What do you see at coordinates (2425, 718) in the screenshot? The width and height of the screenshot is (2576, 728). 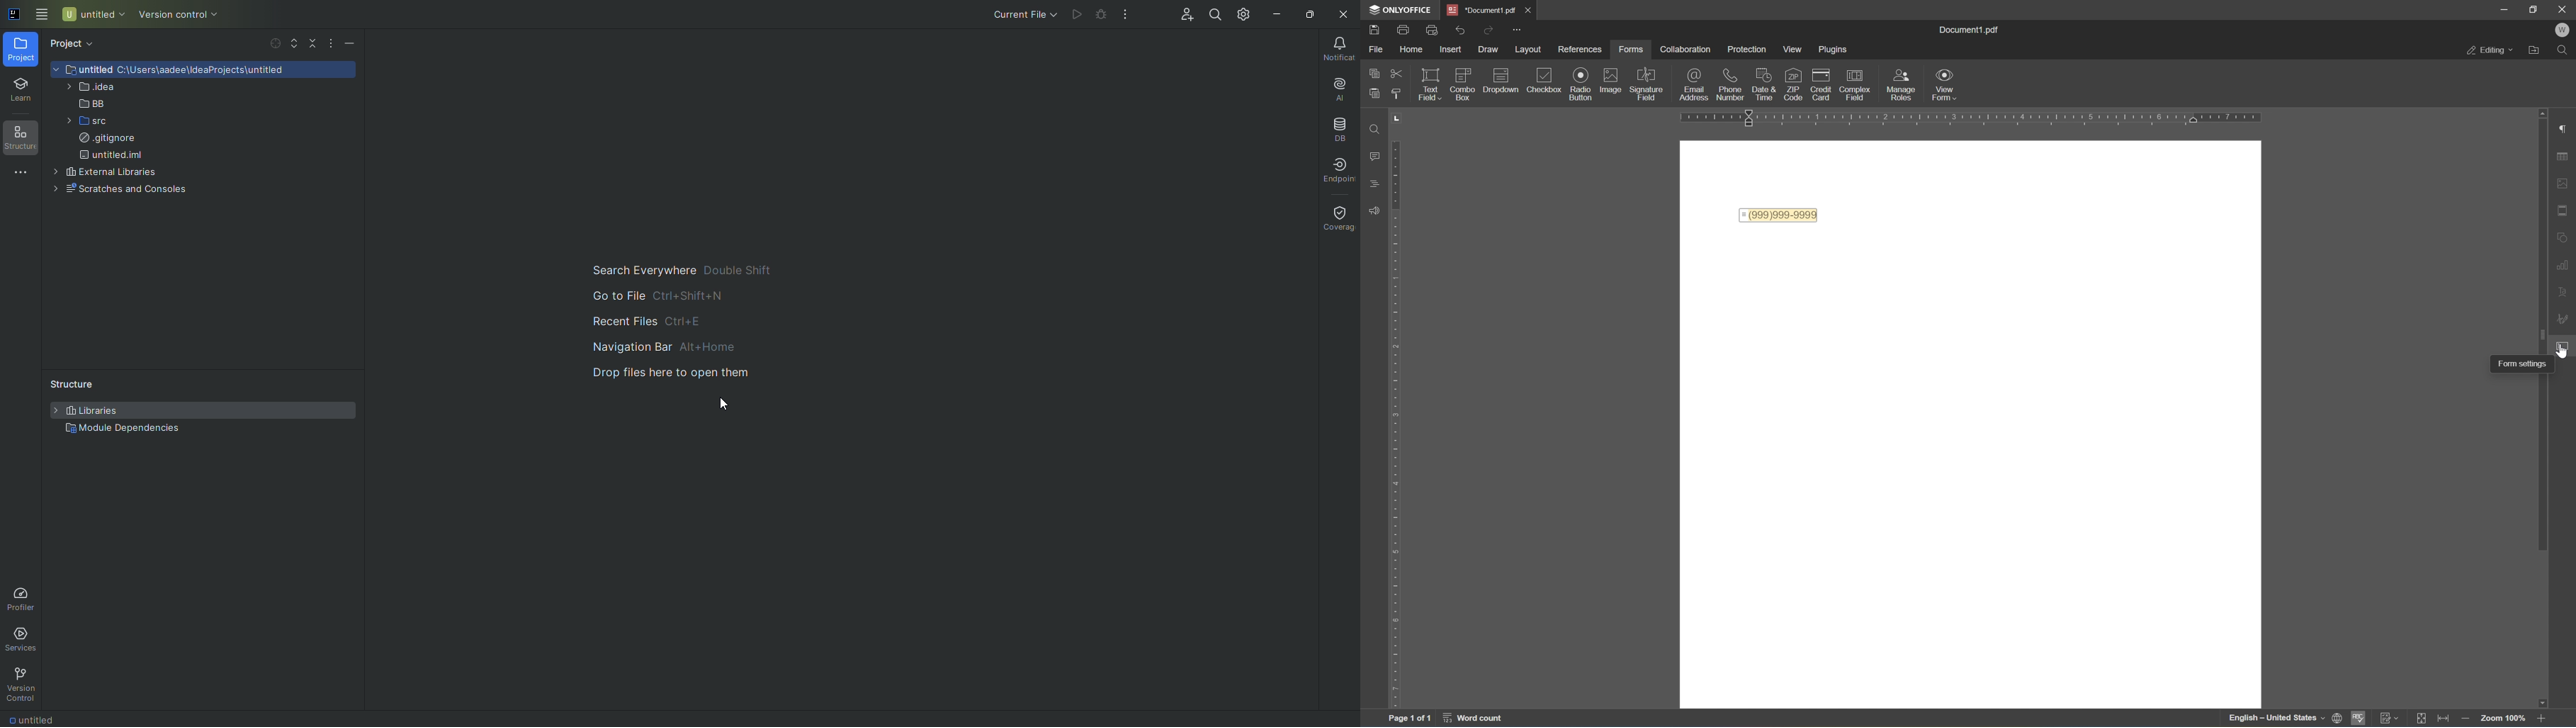 I see `fit to page` at bounding box center [2425, 718].